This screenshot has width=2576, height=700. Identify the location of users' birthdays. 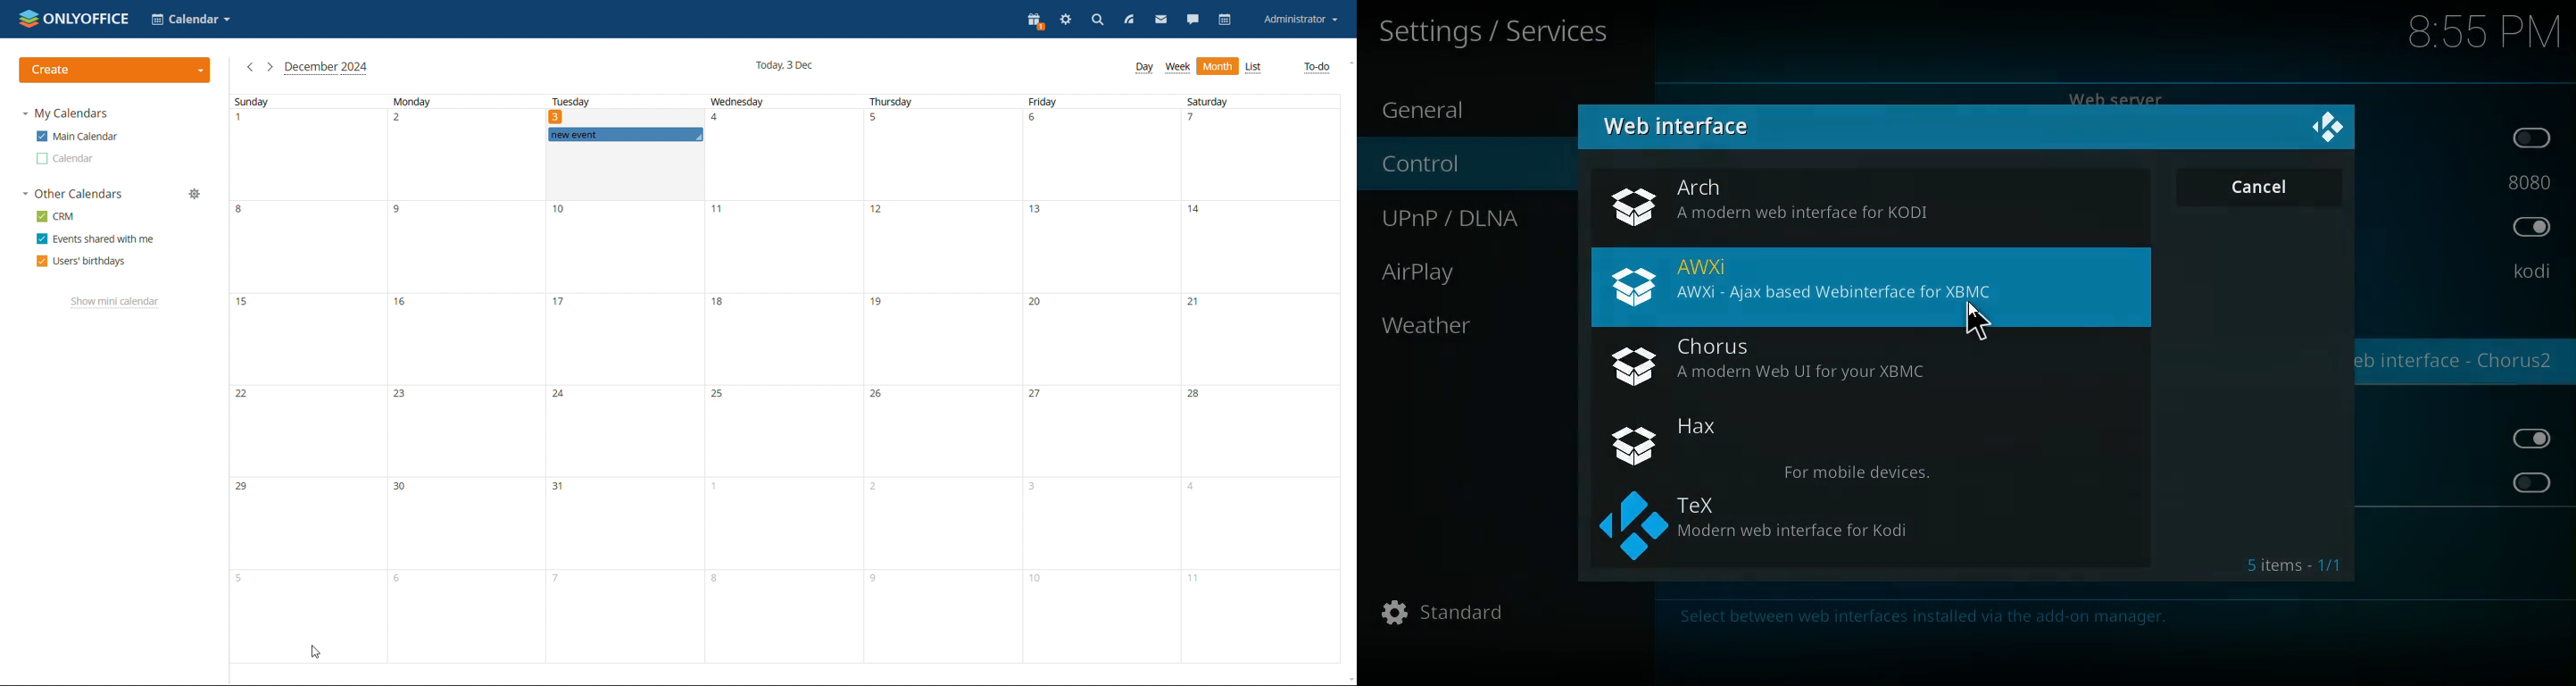
(82, 261).